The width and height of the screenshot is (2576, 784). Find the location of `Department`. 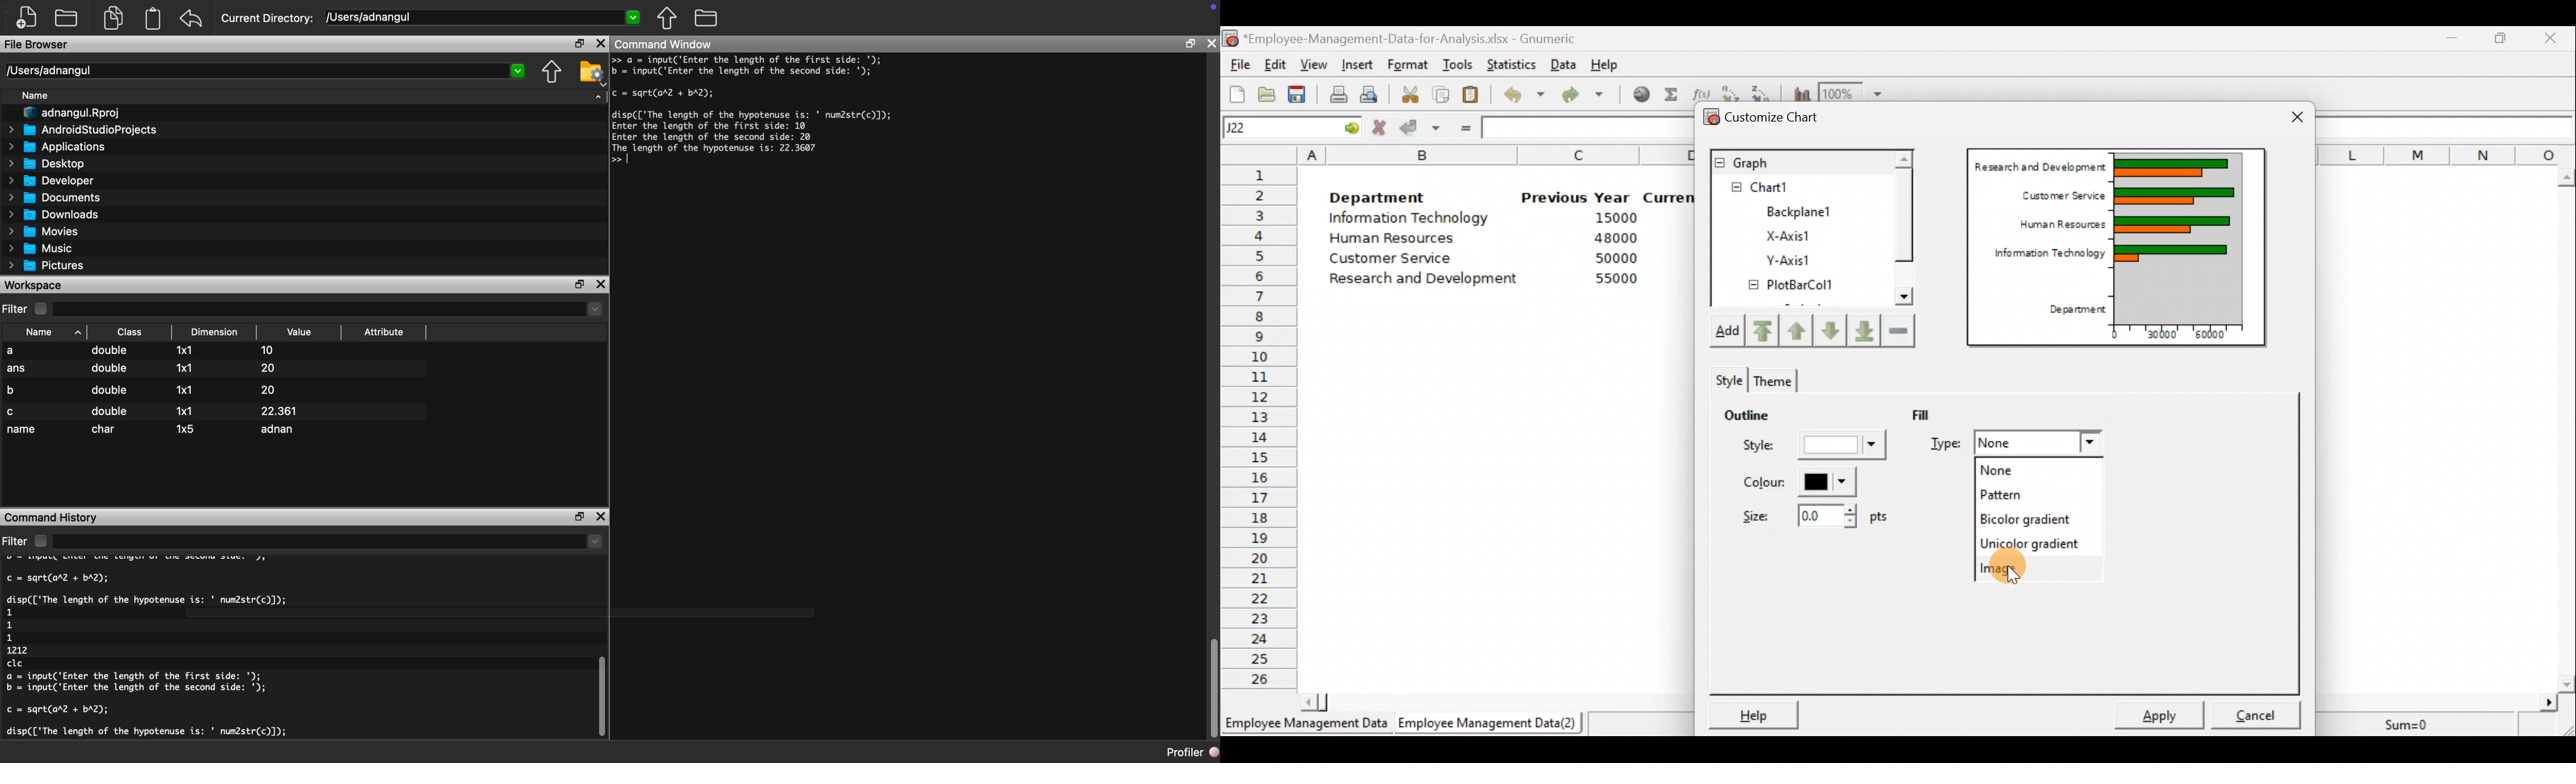

Department is located at coordinates (1388, 198).